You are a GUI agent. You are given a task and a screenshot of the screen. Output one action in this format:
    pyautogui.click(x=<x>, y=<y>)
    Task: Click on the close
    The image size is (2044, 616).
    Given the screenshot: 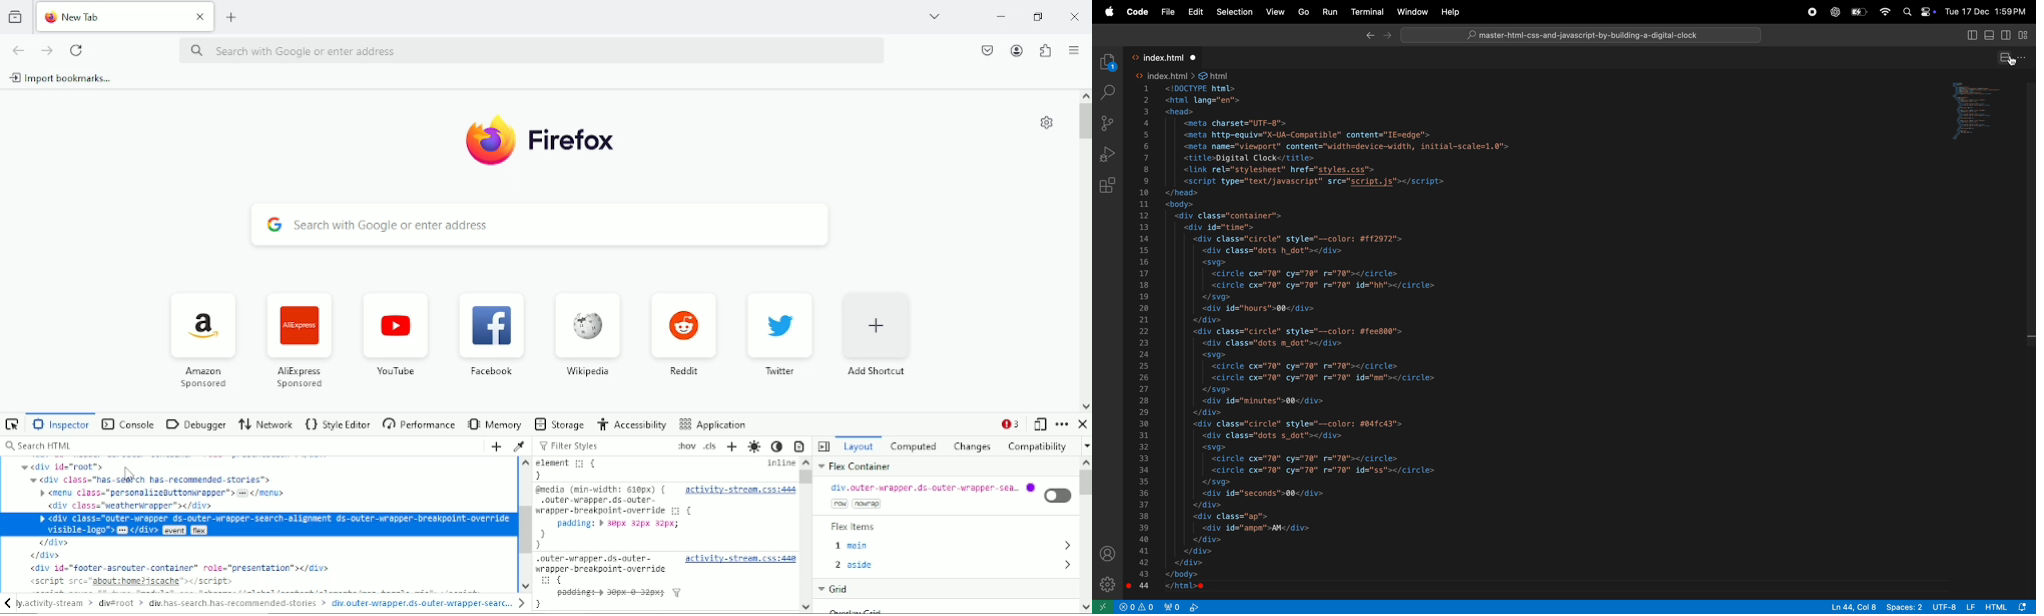 What is the action you would take?
    pyautogui.click(x=1072, y=16)
    